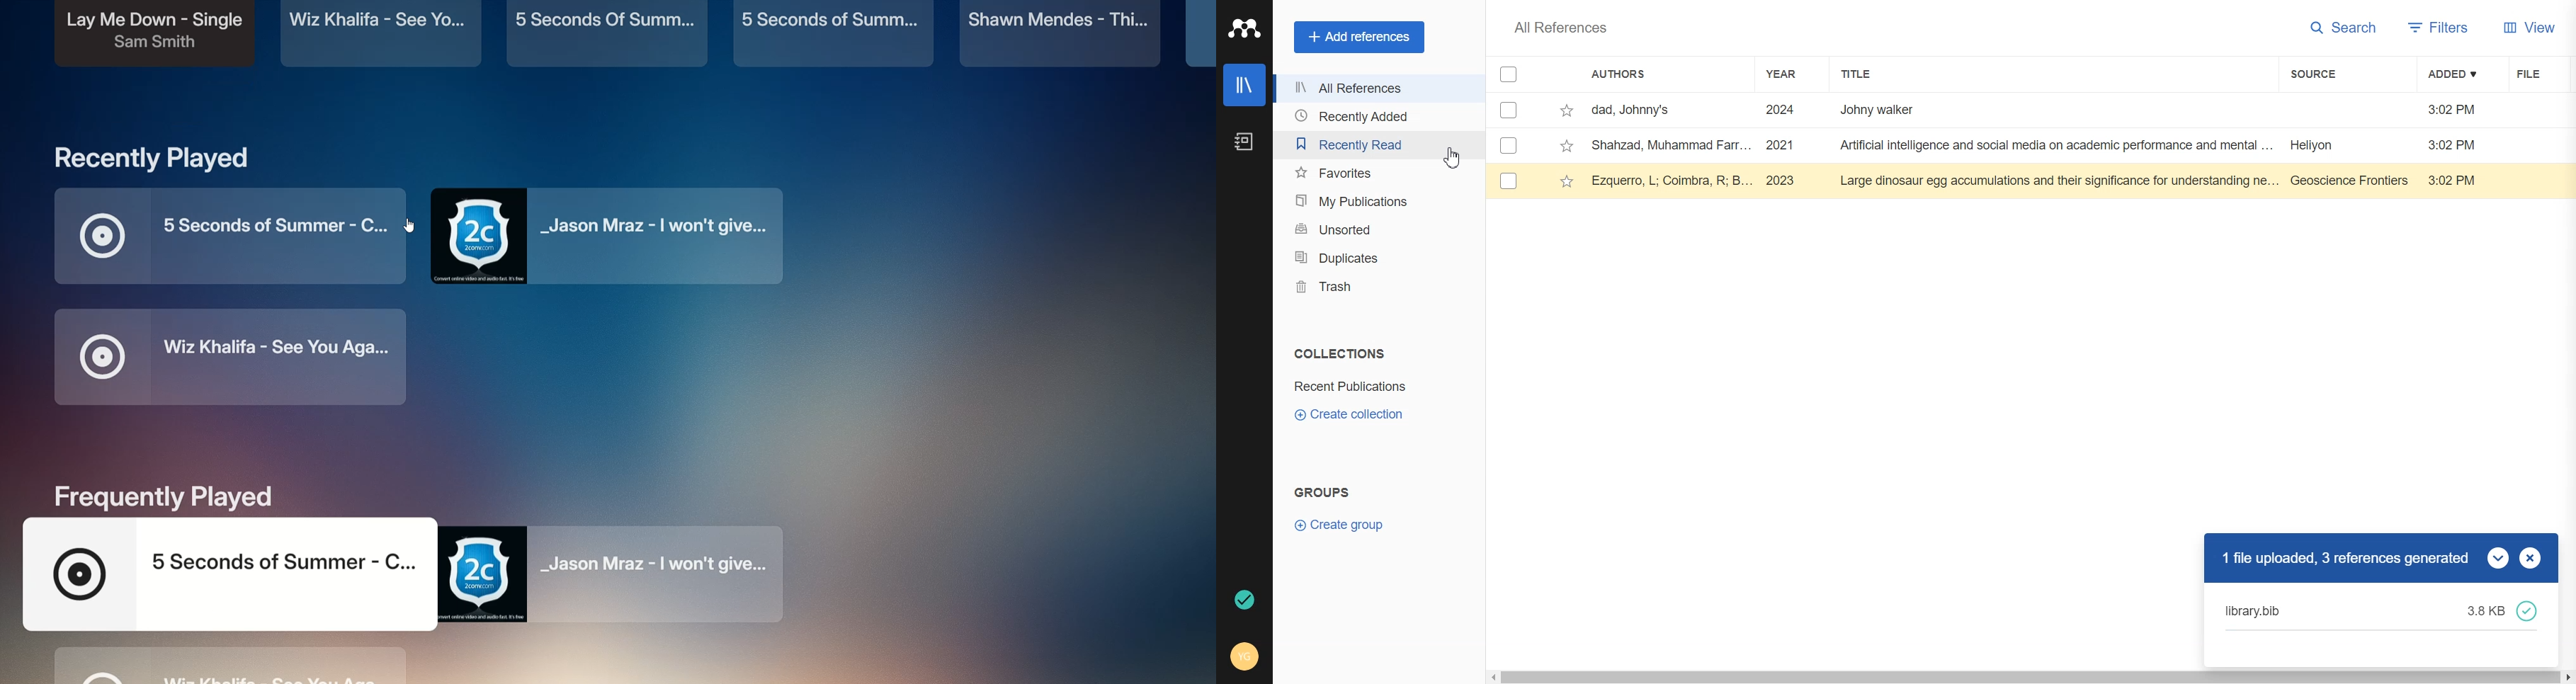 Image resolution: width=2576 pixels, height=700 pixels. What do you see at coordinates (2437, 28) in the screenshot?
I see `Filters` at bounding box center [2437, 28].